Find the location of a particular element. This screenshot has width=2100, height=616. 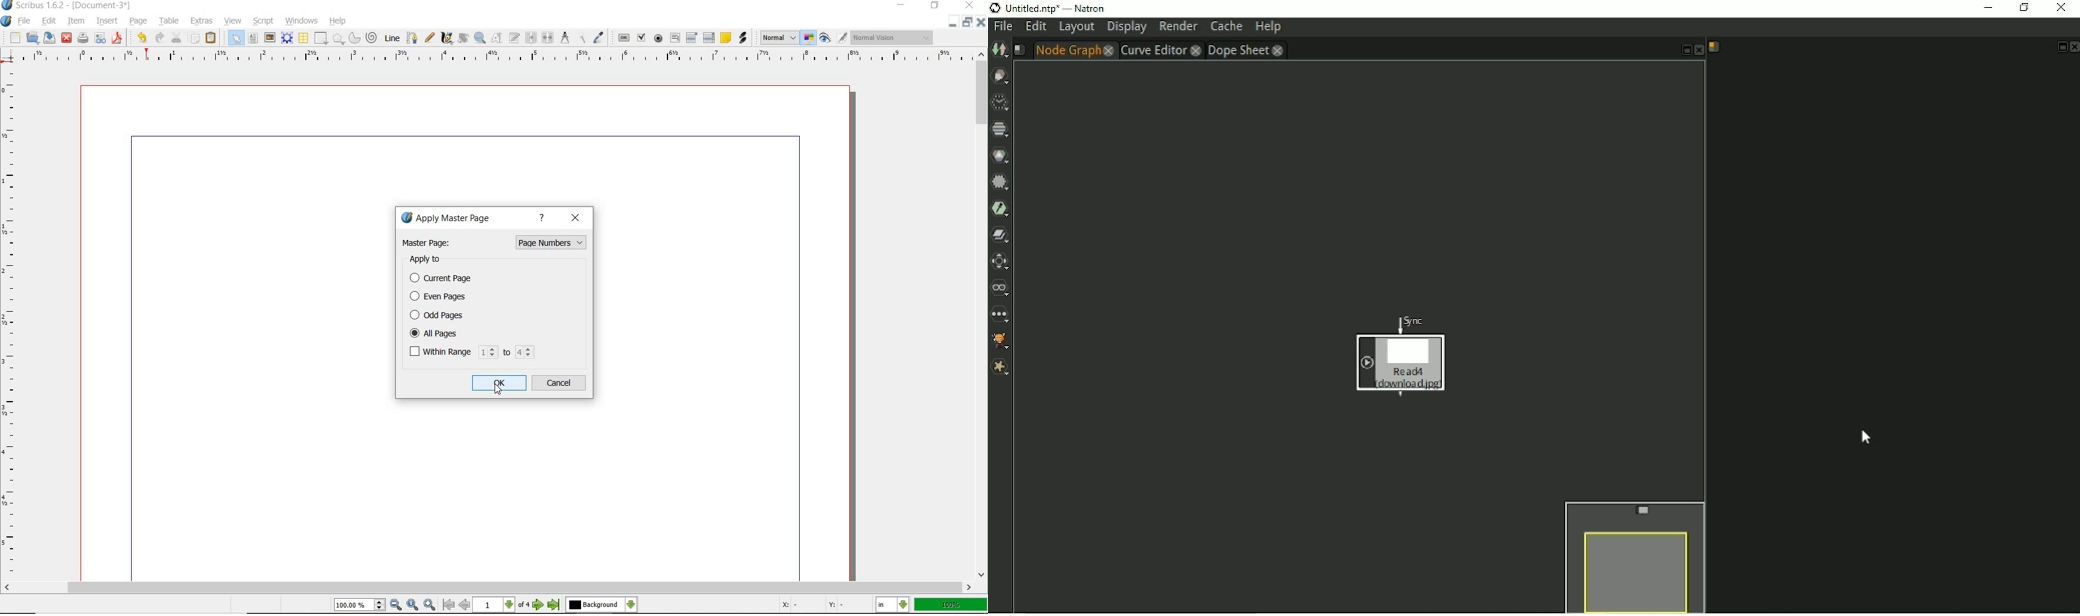

Bezier curve is located at coordinates (412, 38).